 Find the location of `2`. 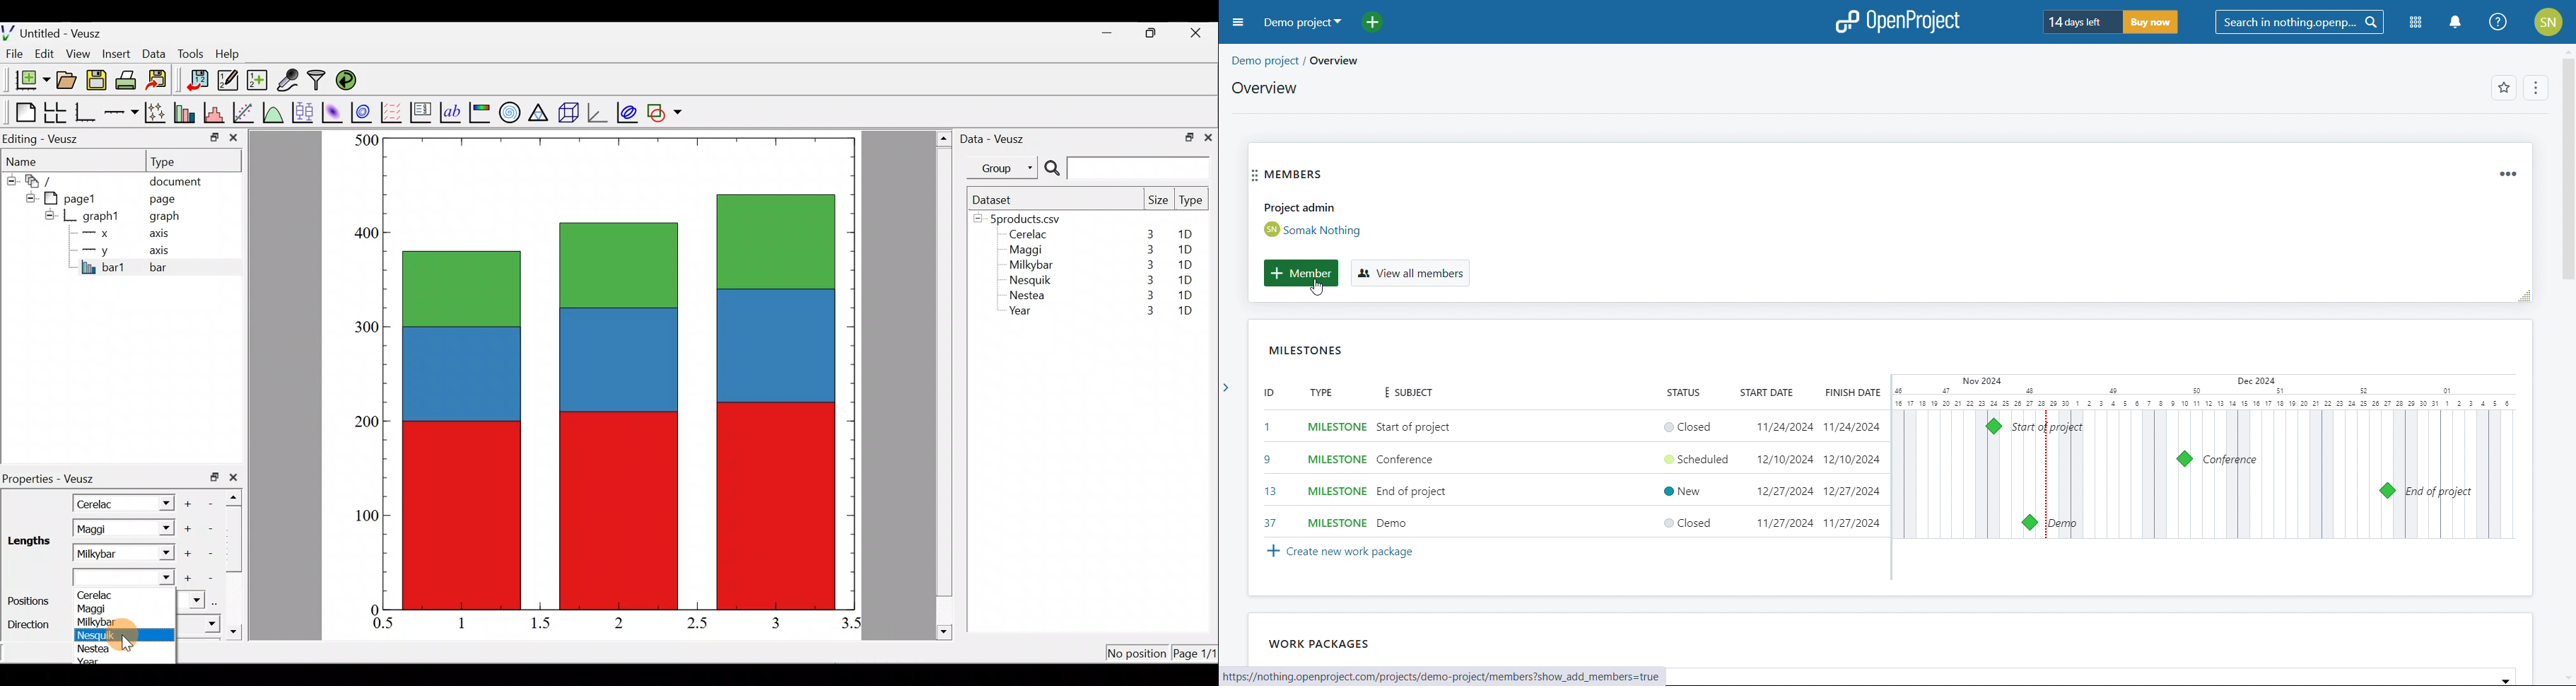

2 is located at coordinates (617, 622).